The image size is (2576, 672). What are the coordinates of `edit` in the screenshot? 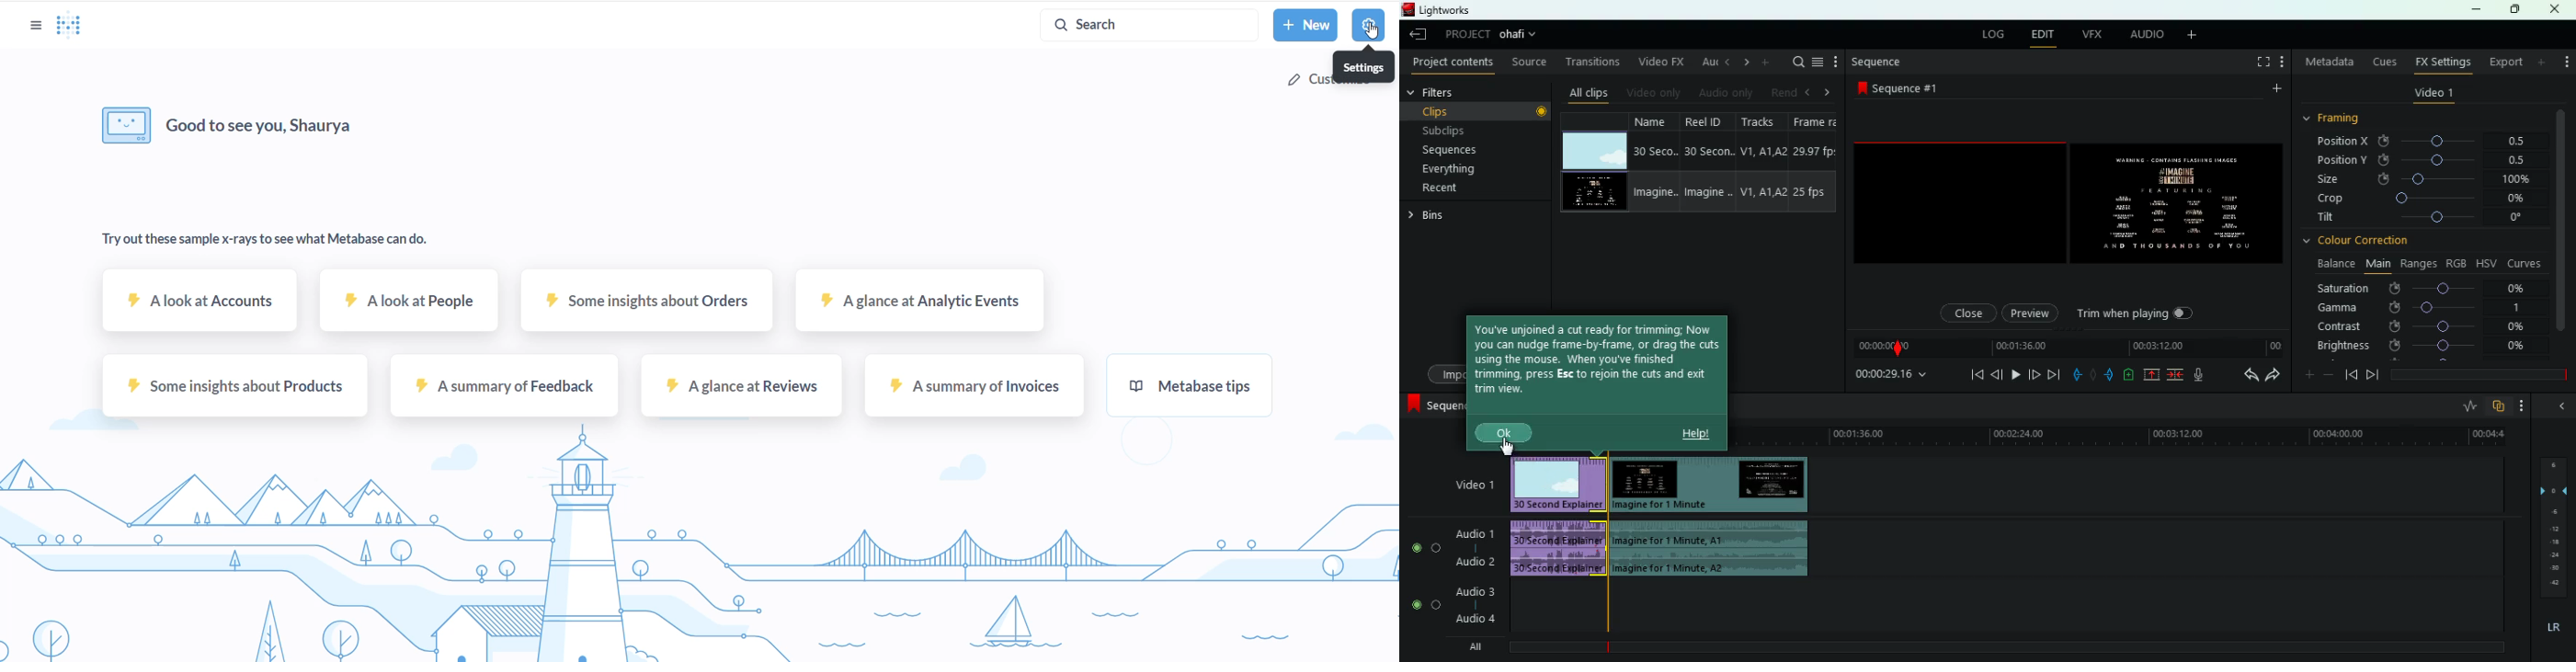 It's located at (2042, 36).